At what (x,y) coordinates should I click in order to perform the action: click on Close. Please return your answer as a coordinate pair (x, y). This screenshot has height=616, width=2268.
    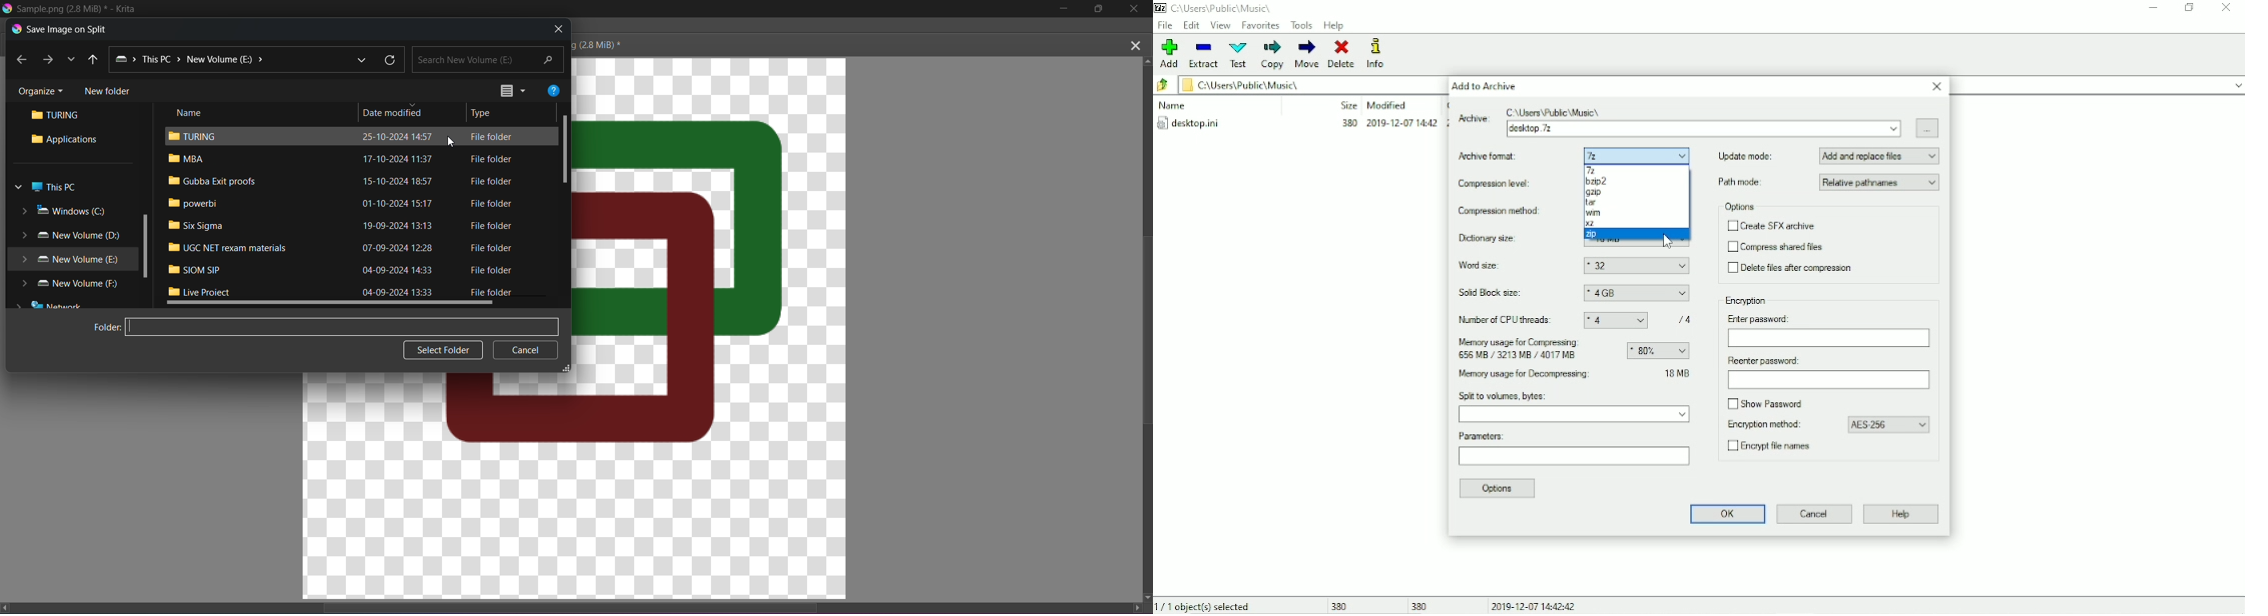
    Looking at the image, I should click on (558, 29).